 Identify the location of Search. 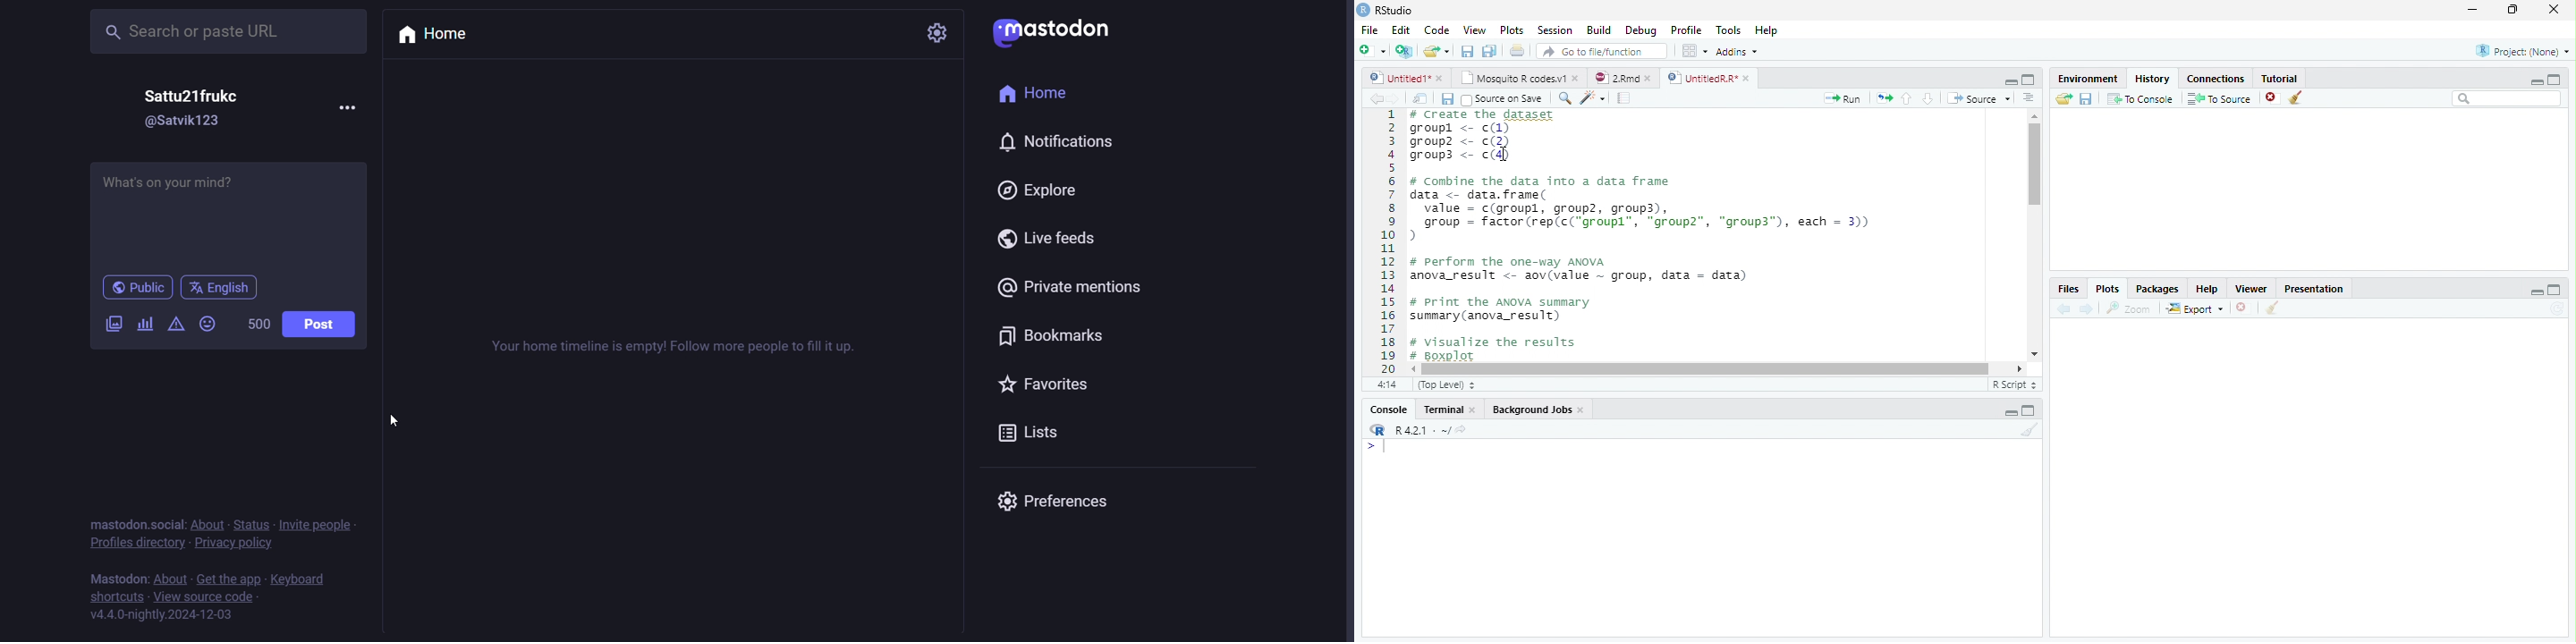
(2507, 99).